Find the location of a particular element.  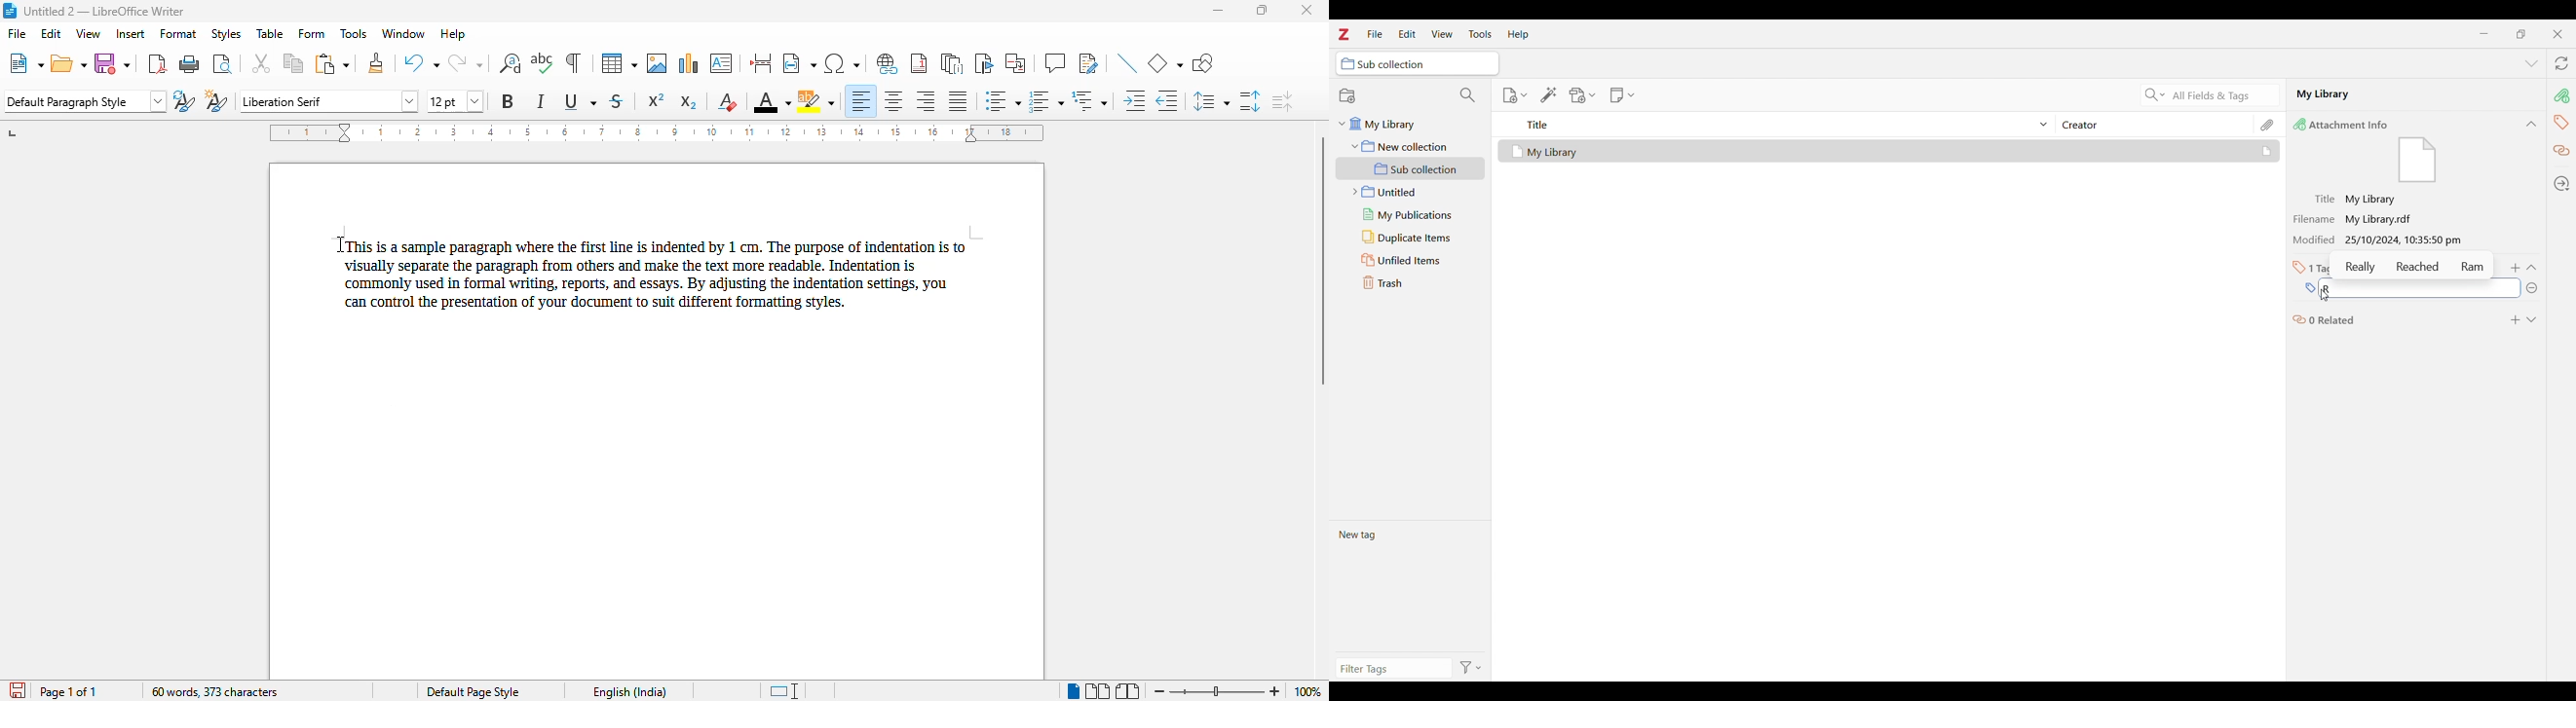

save is located at coordinates (115, 63).